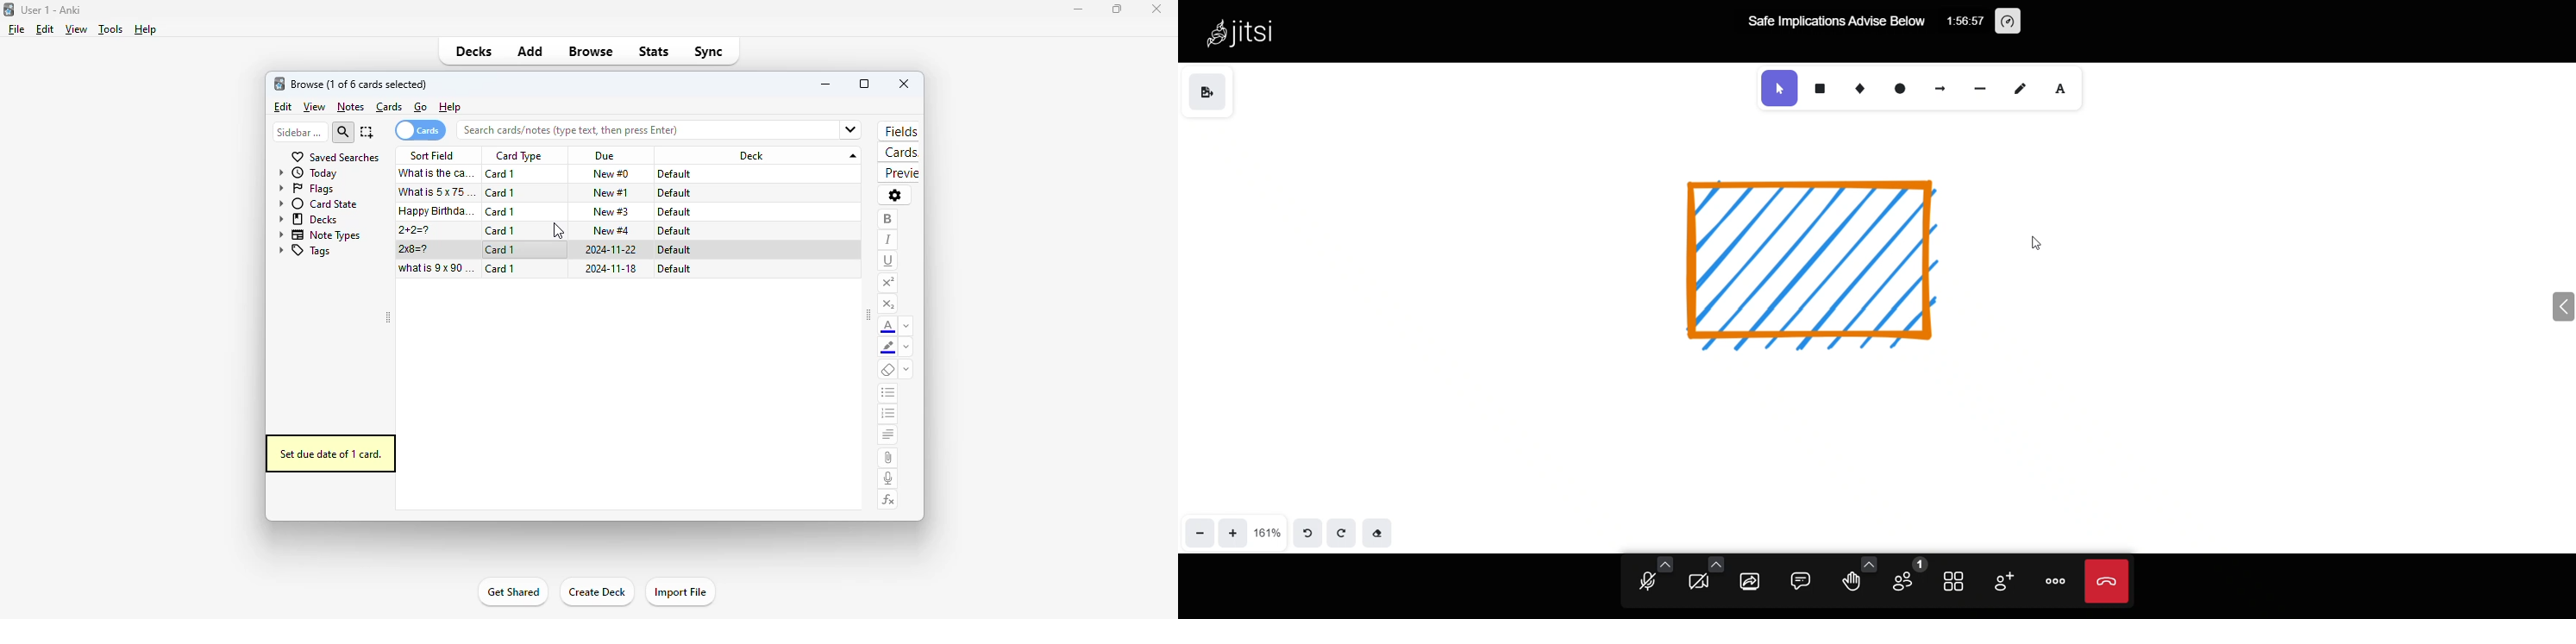  Describe the element at coordinates (416, 249) in the screenshot. I see `2x8=?` at that location.